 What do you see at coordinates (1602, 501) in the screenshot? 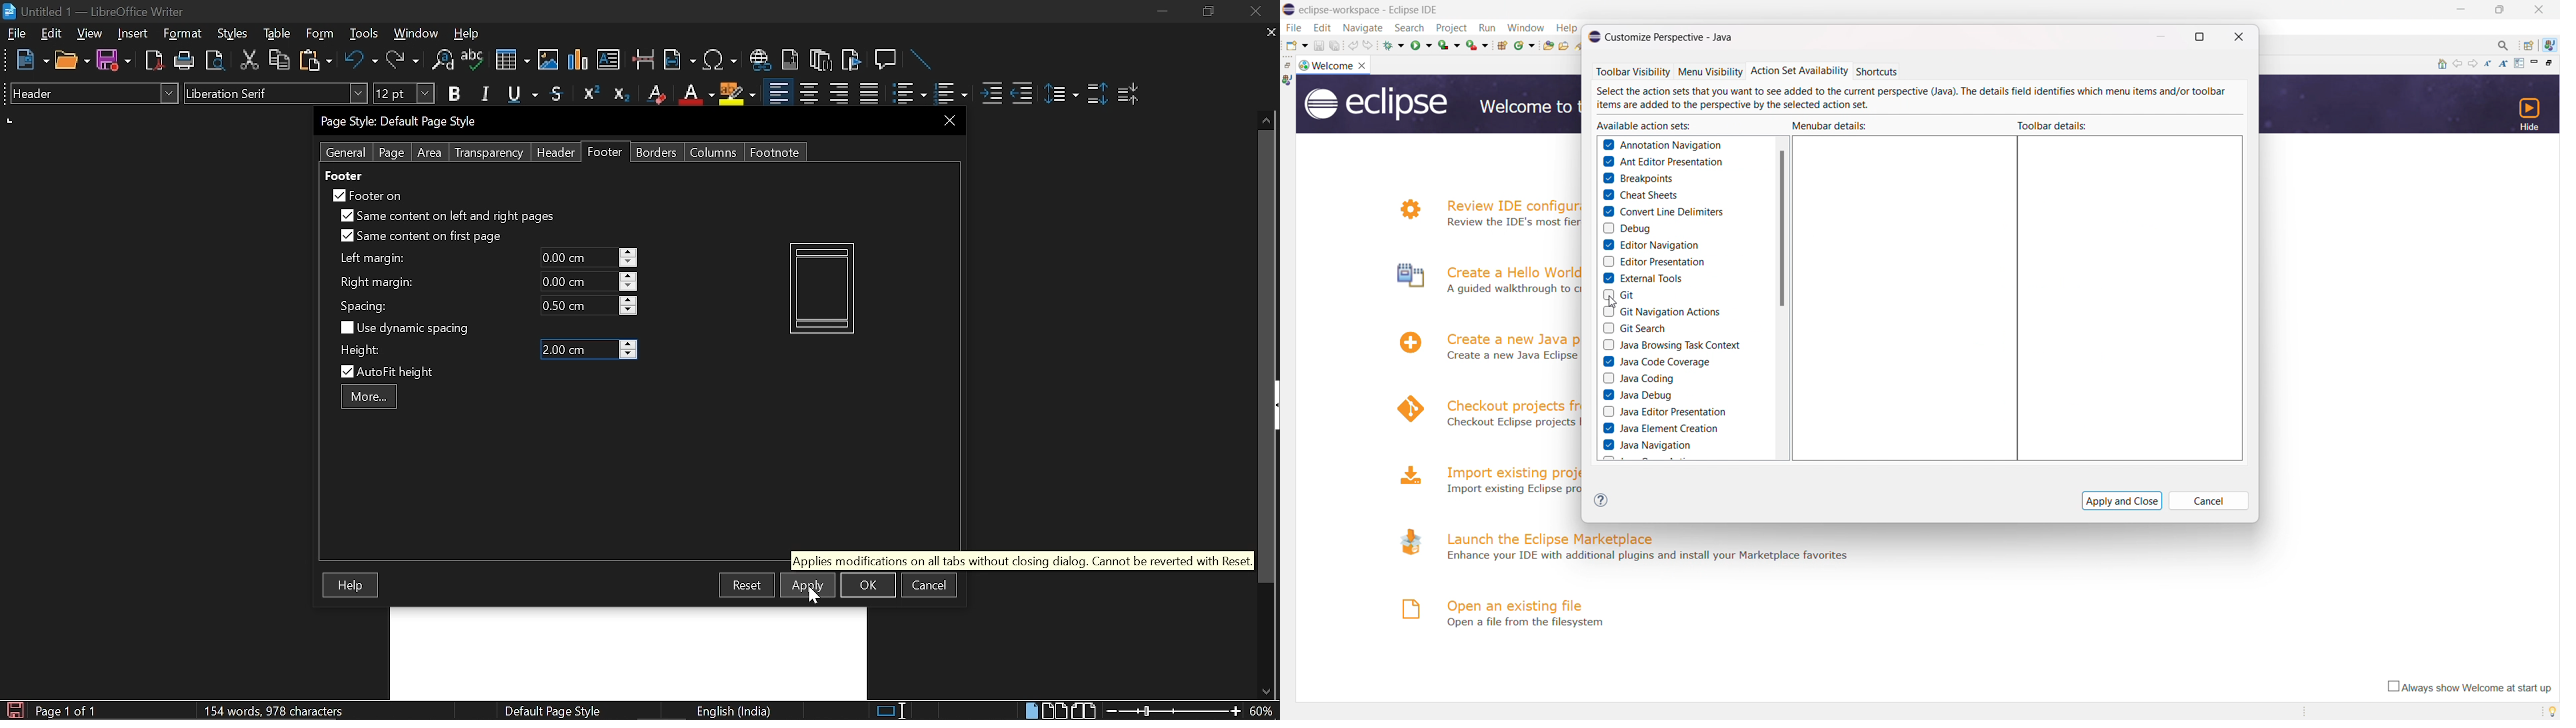
I see `help` at bounding box center [1602, 501].